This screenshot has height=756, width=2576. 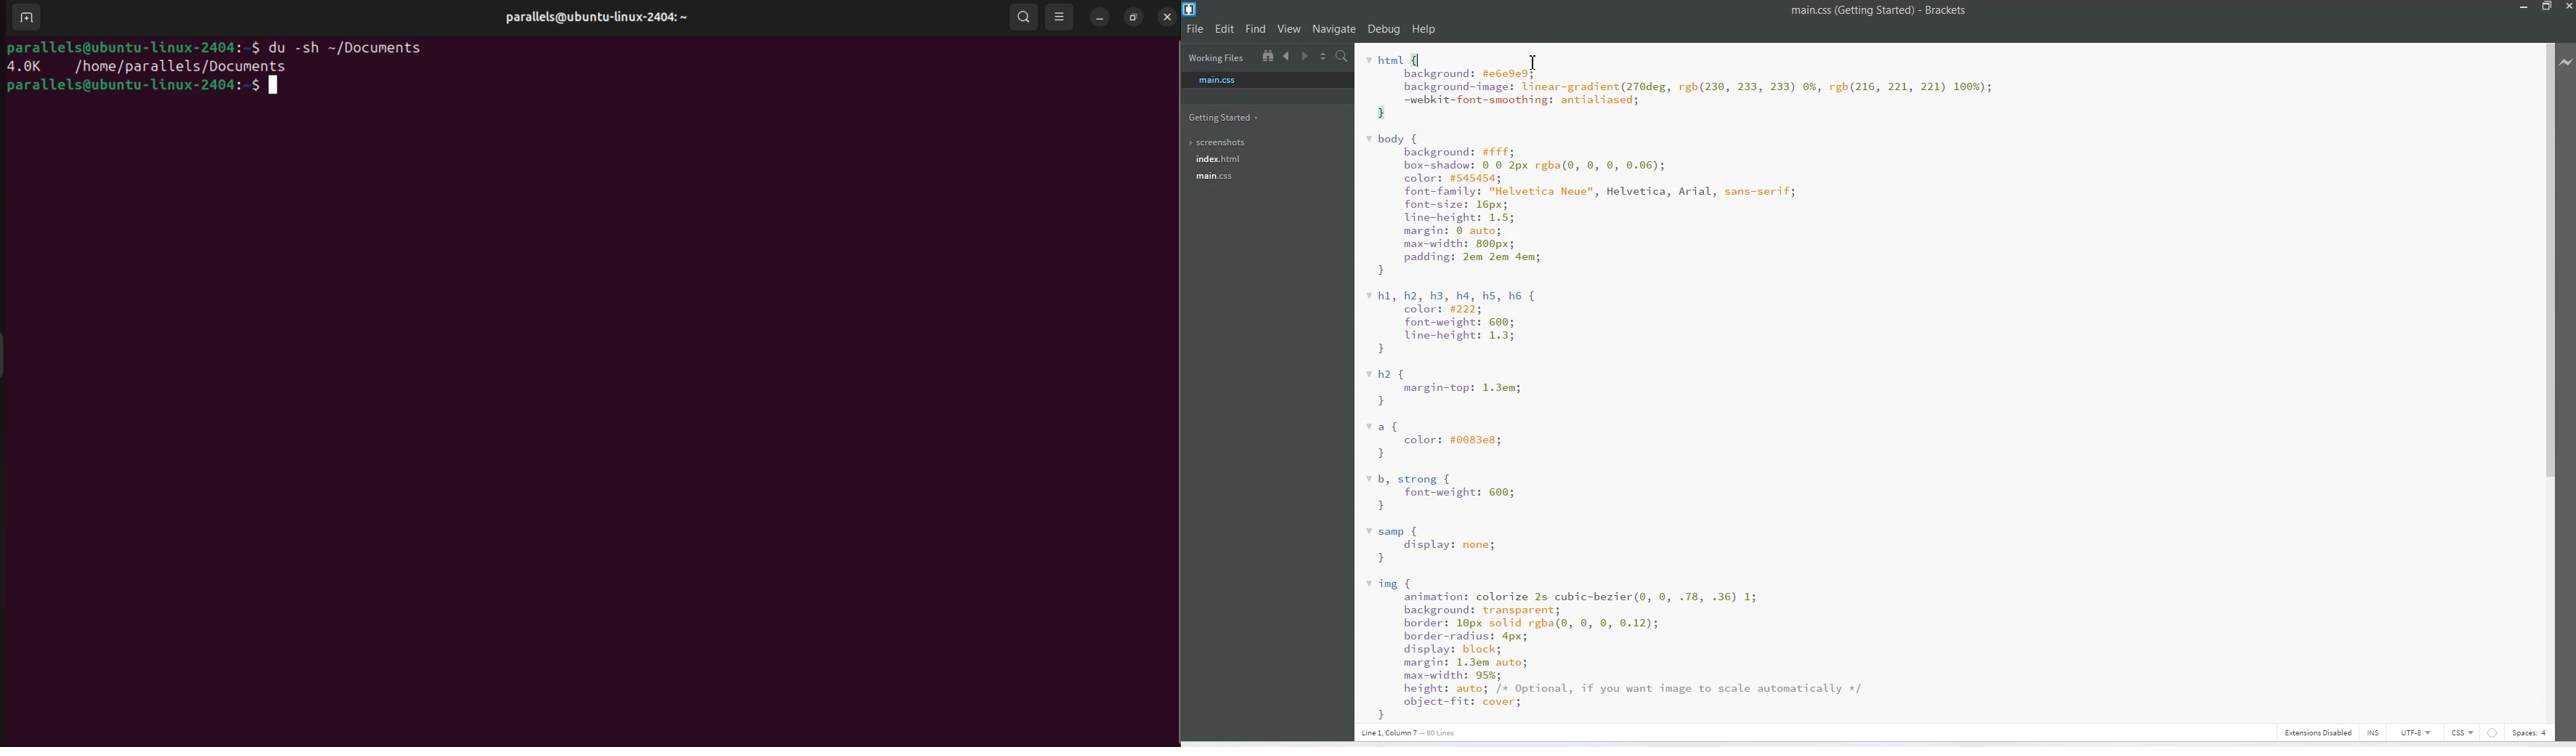 What do you see at coordinates (1335, 29) in the screenshot?
I see `Navigate` at bounding box center [1335, 29].